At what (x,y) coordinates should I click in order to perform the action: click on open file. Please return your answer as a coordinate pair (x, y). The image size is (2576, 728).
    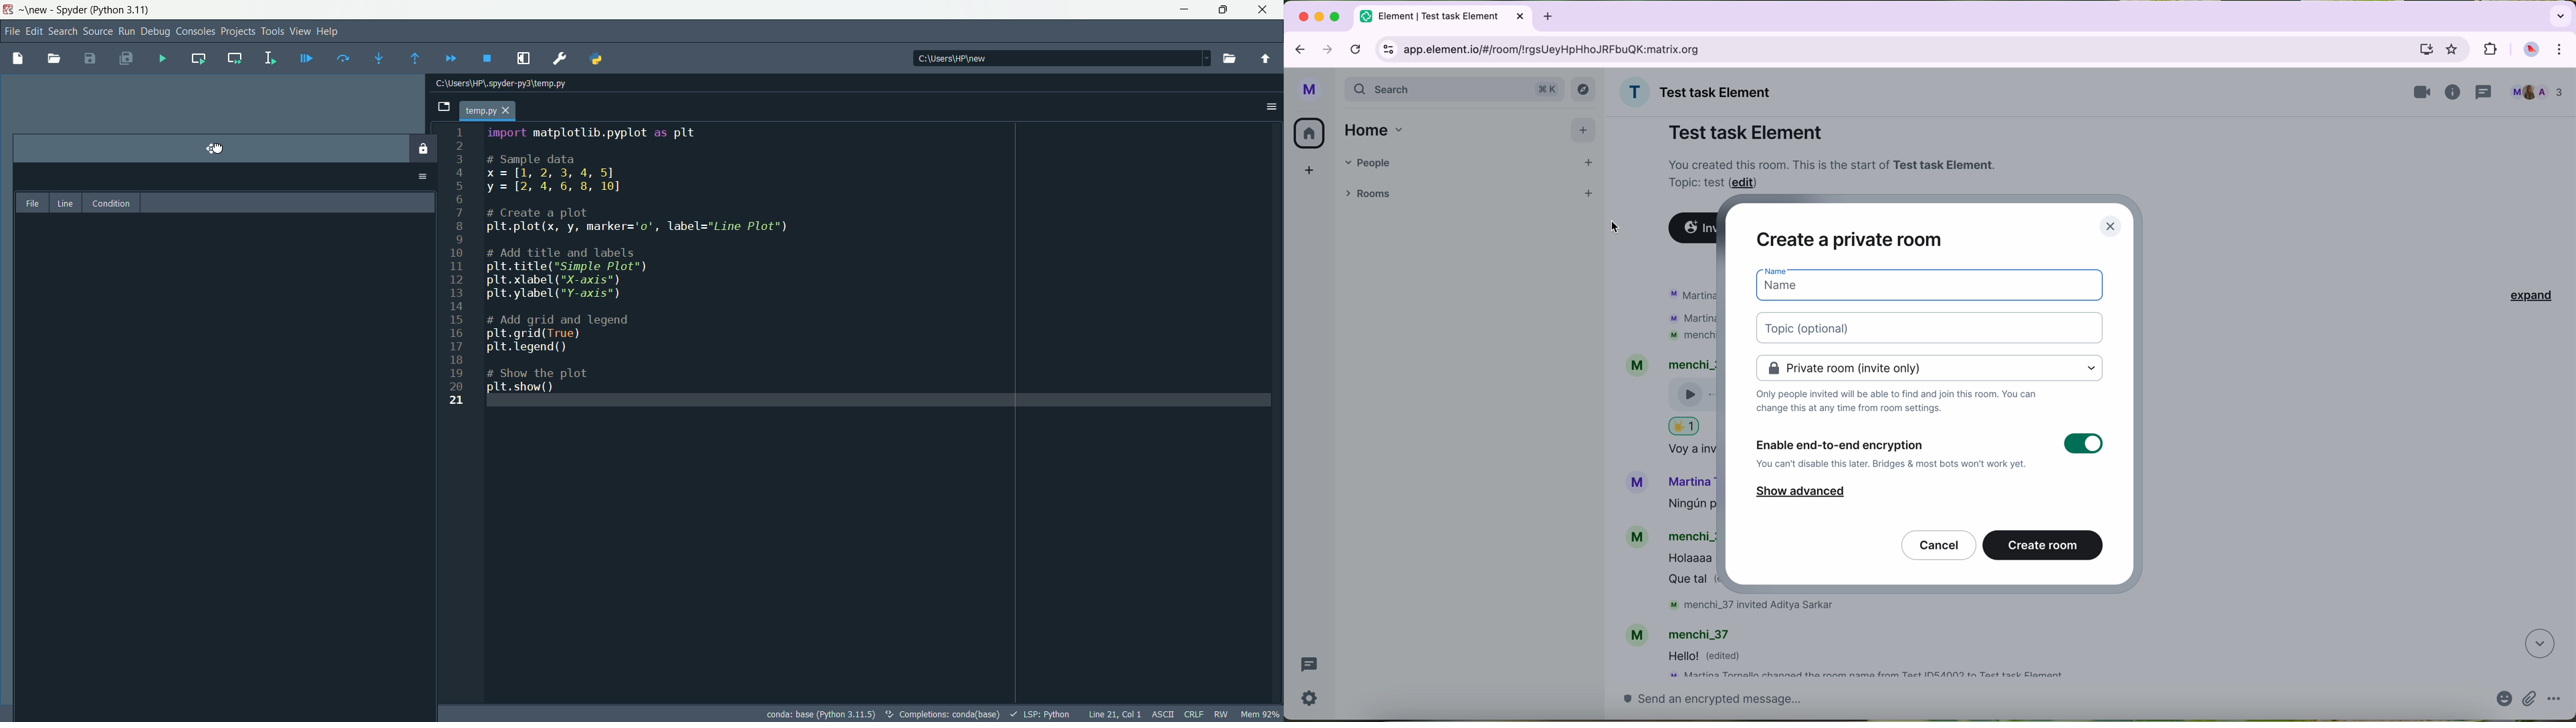
    Looking at the image, I should click on (53, 58).